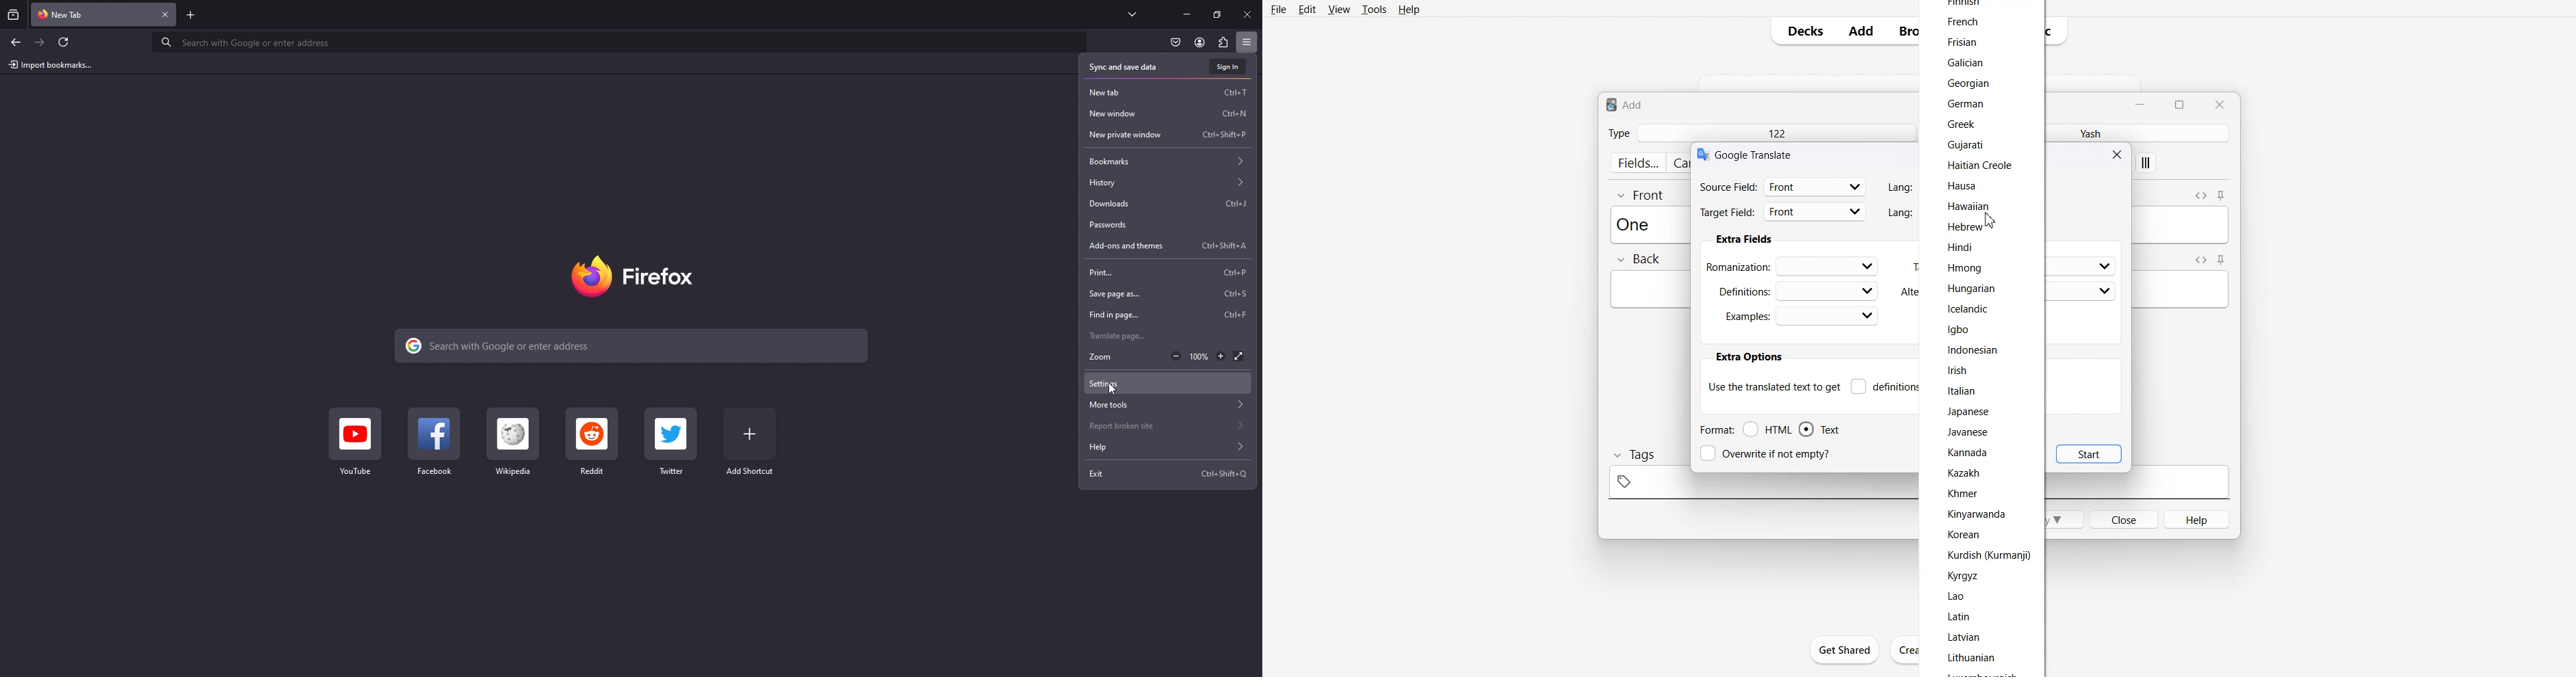 The width and height of the screenshot is (2576, 700). What do you see at coordinates (1968, 412) in the screenshot?
I see `Japanese` at bounding box center [1968, 412].